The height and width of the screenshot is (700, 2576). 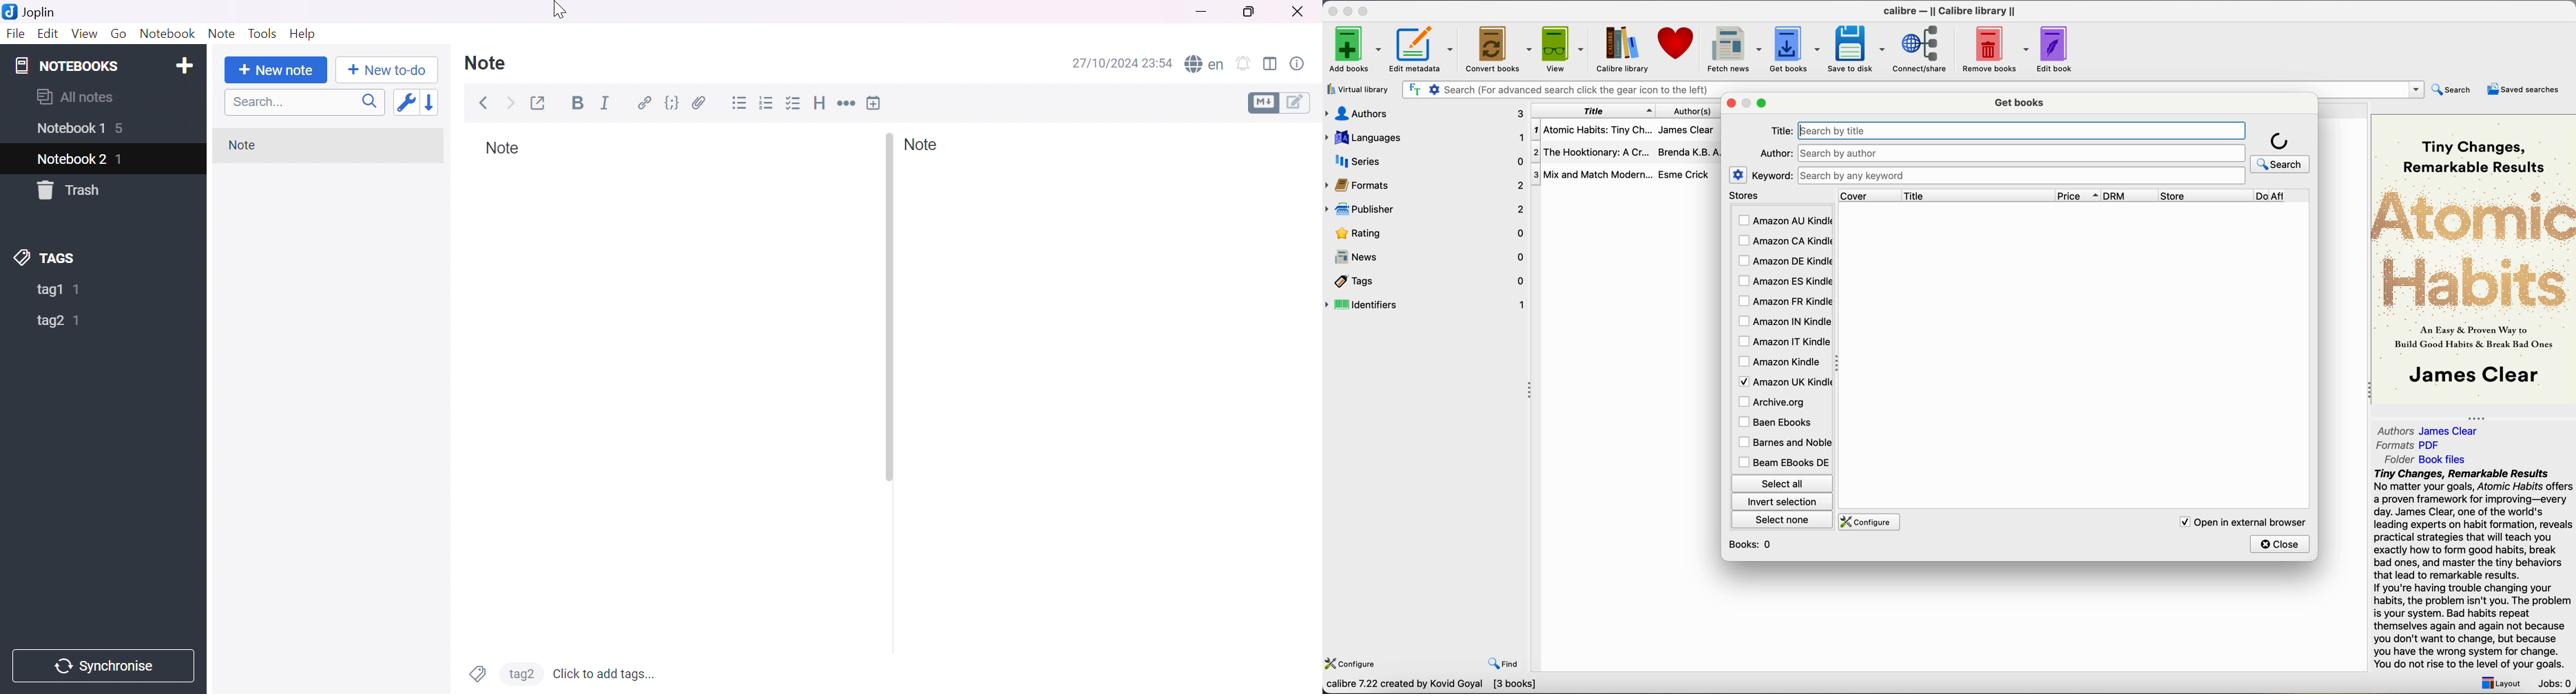 What do you see at coordinates (1355, 50) in the screenshot?
I see `add books` at bounding box center [1355, 50].